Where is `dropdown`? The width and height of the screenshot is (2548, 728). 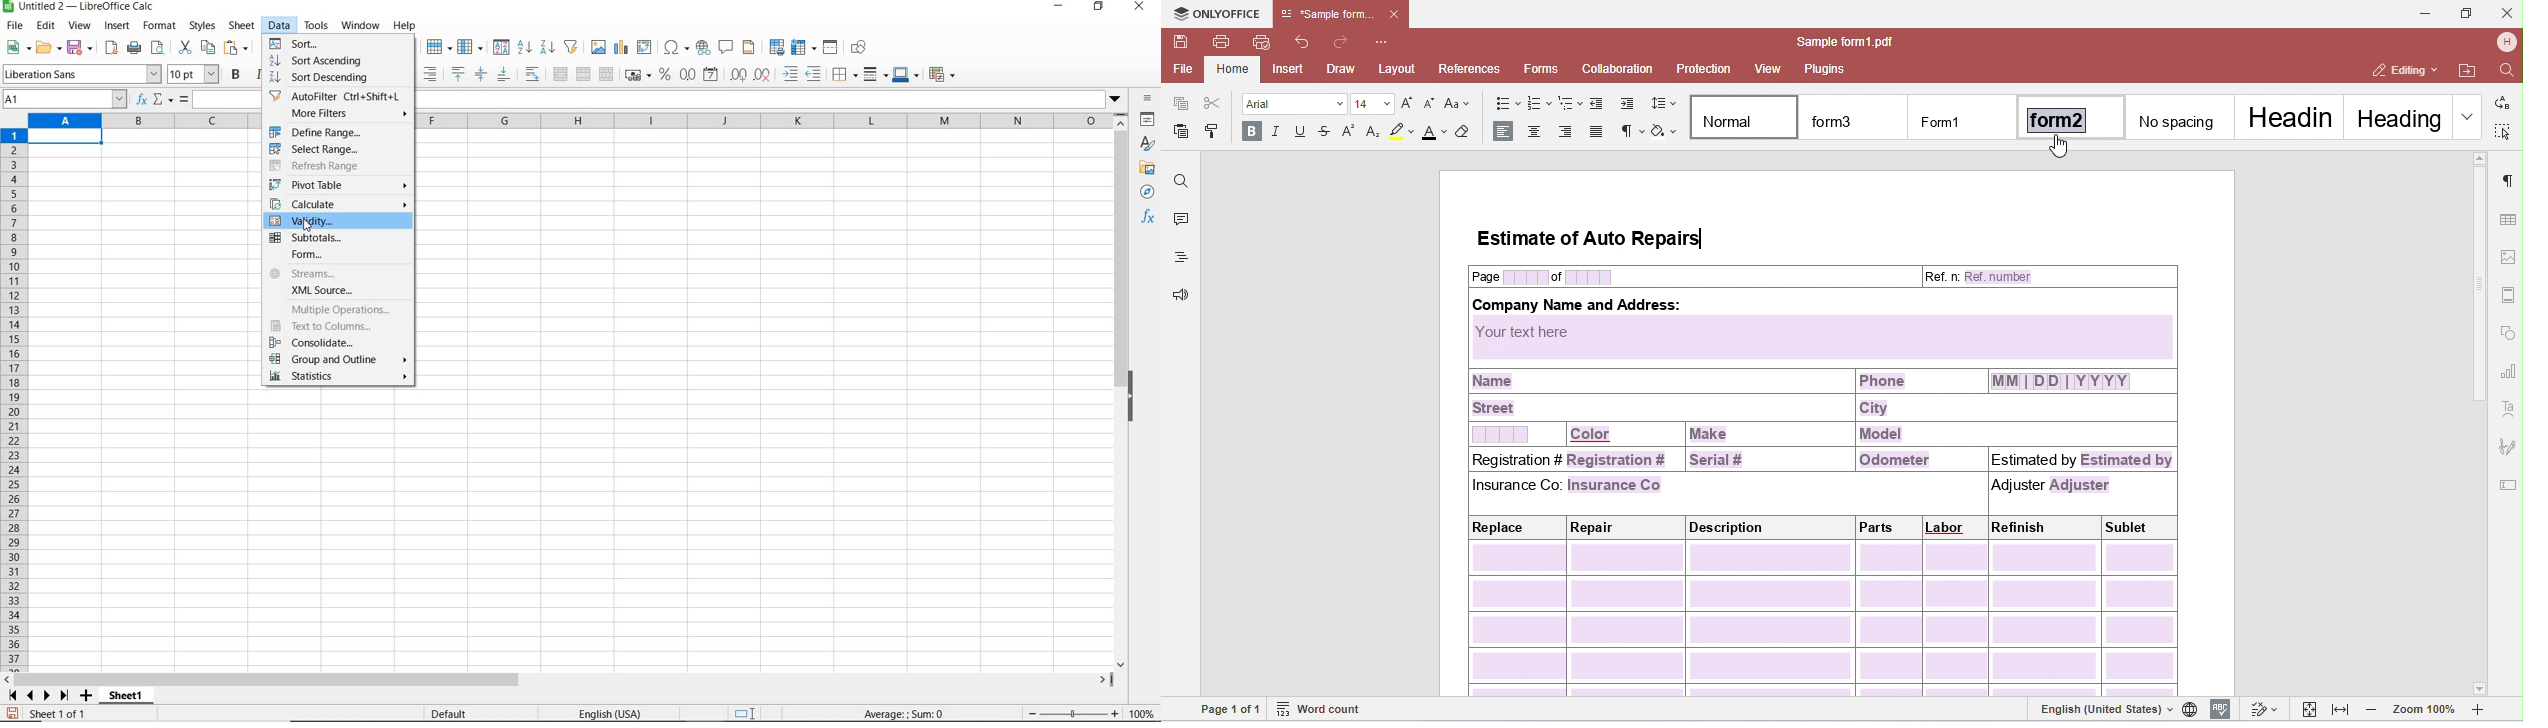 dropdown is located at coordinates (1119, 100).